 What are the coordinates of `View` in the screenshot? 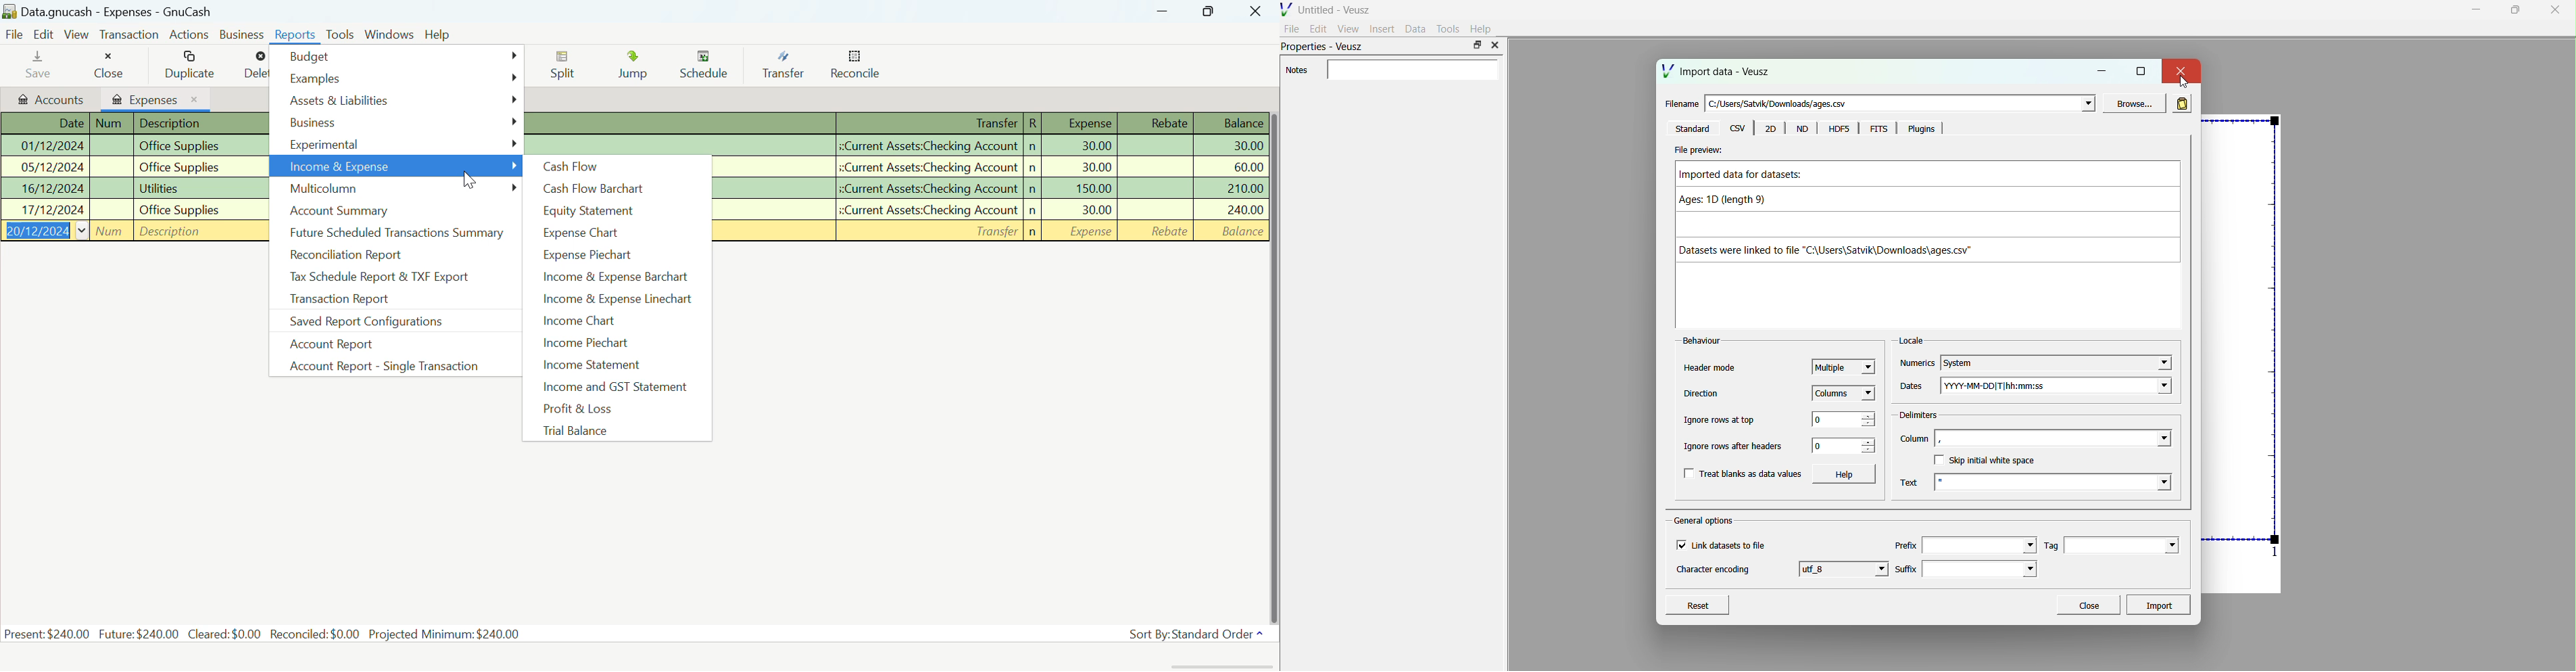 It's located at (1348, 28).